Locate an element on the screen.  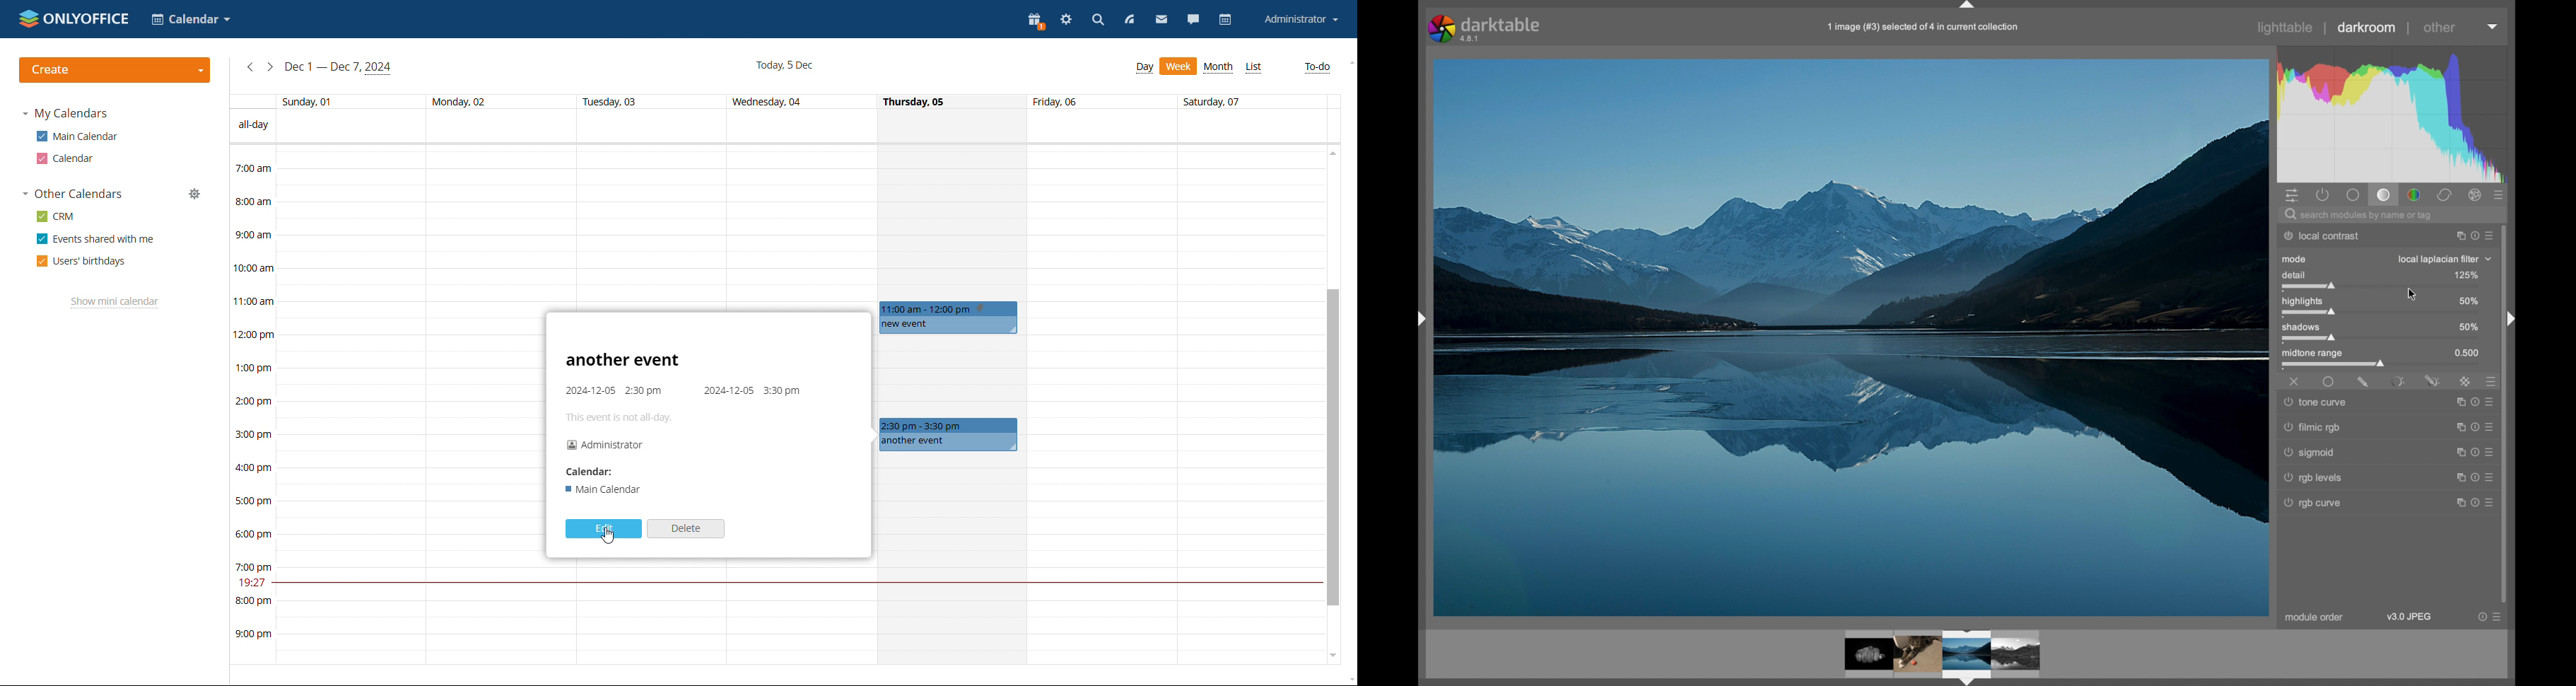
calendar is located at coordinates (1226, 20).